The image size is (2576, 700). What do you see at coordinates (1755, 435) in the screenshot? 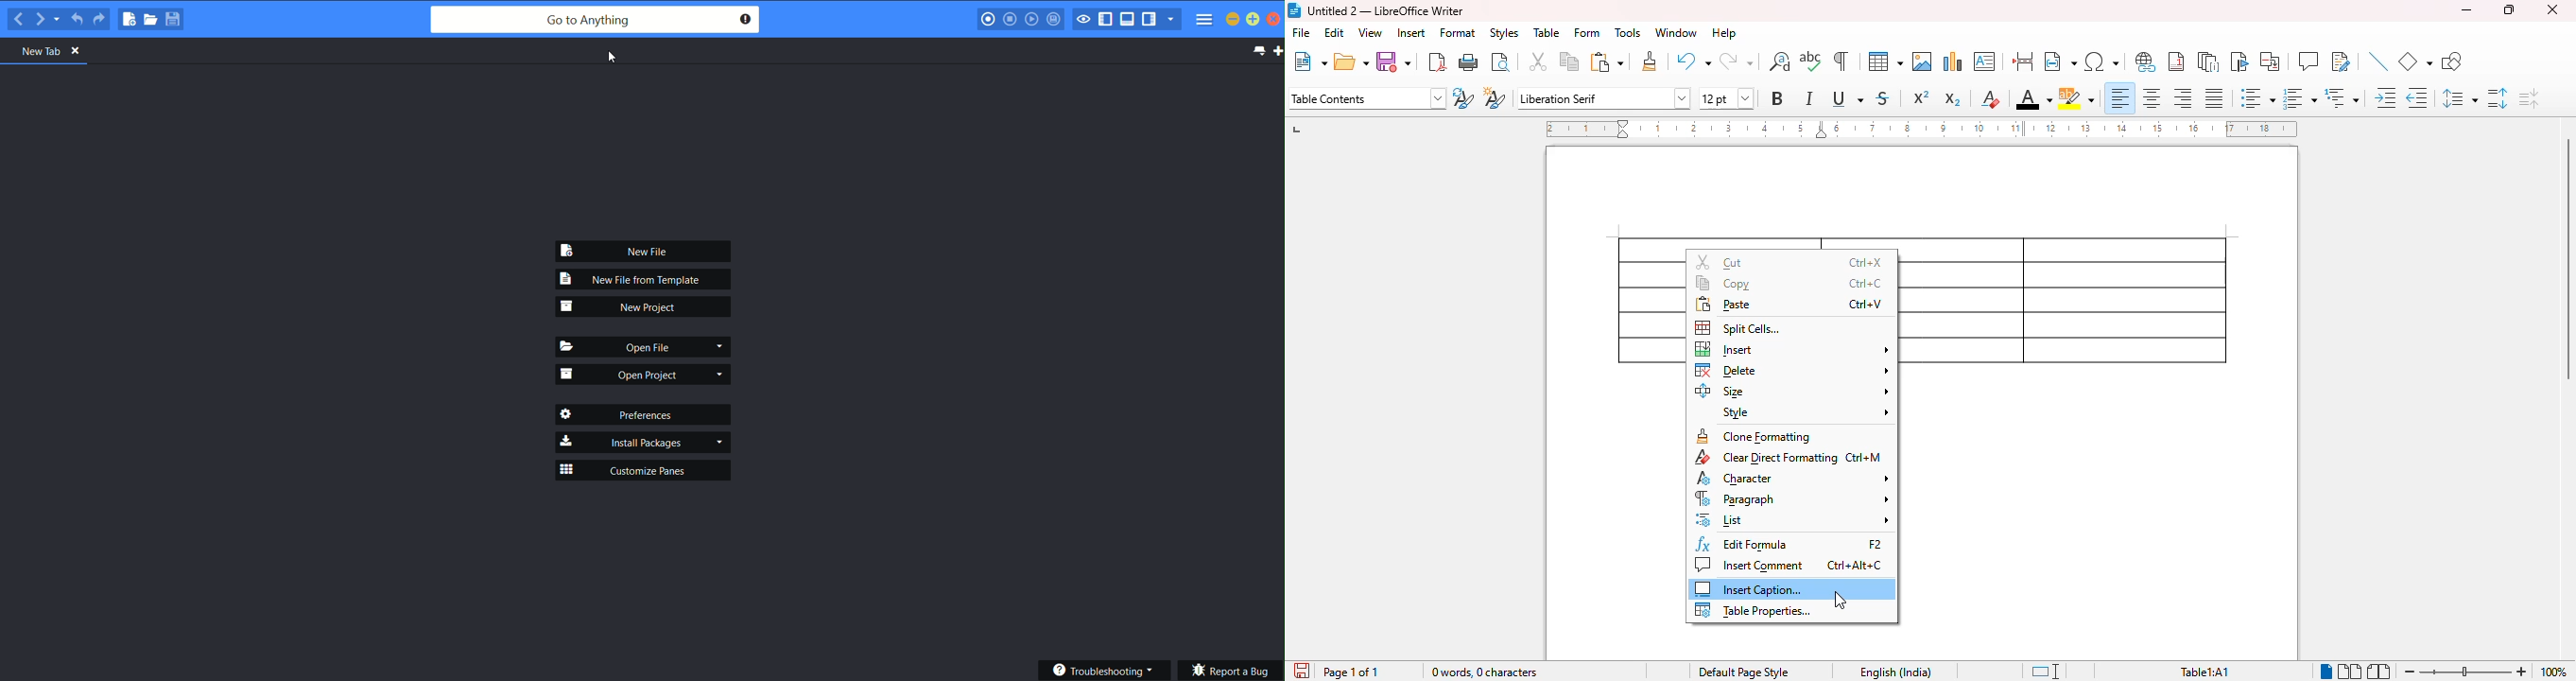
I see `clone formatting` at bounding box center [1755, 435].